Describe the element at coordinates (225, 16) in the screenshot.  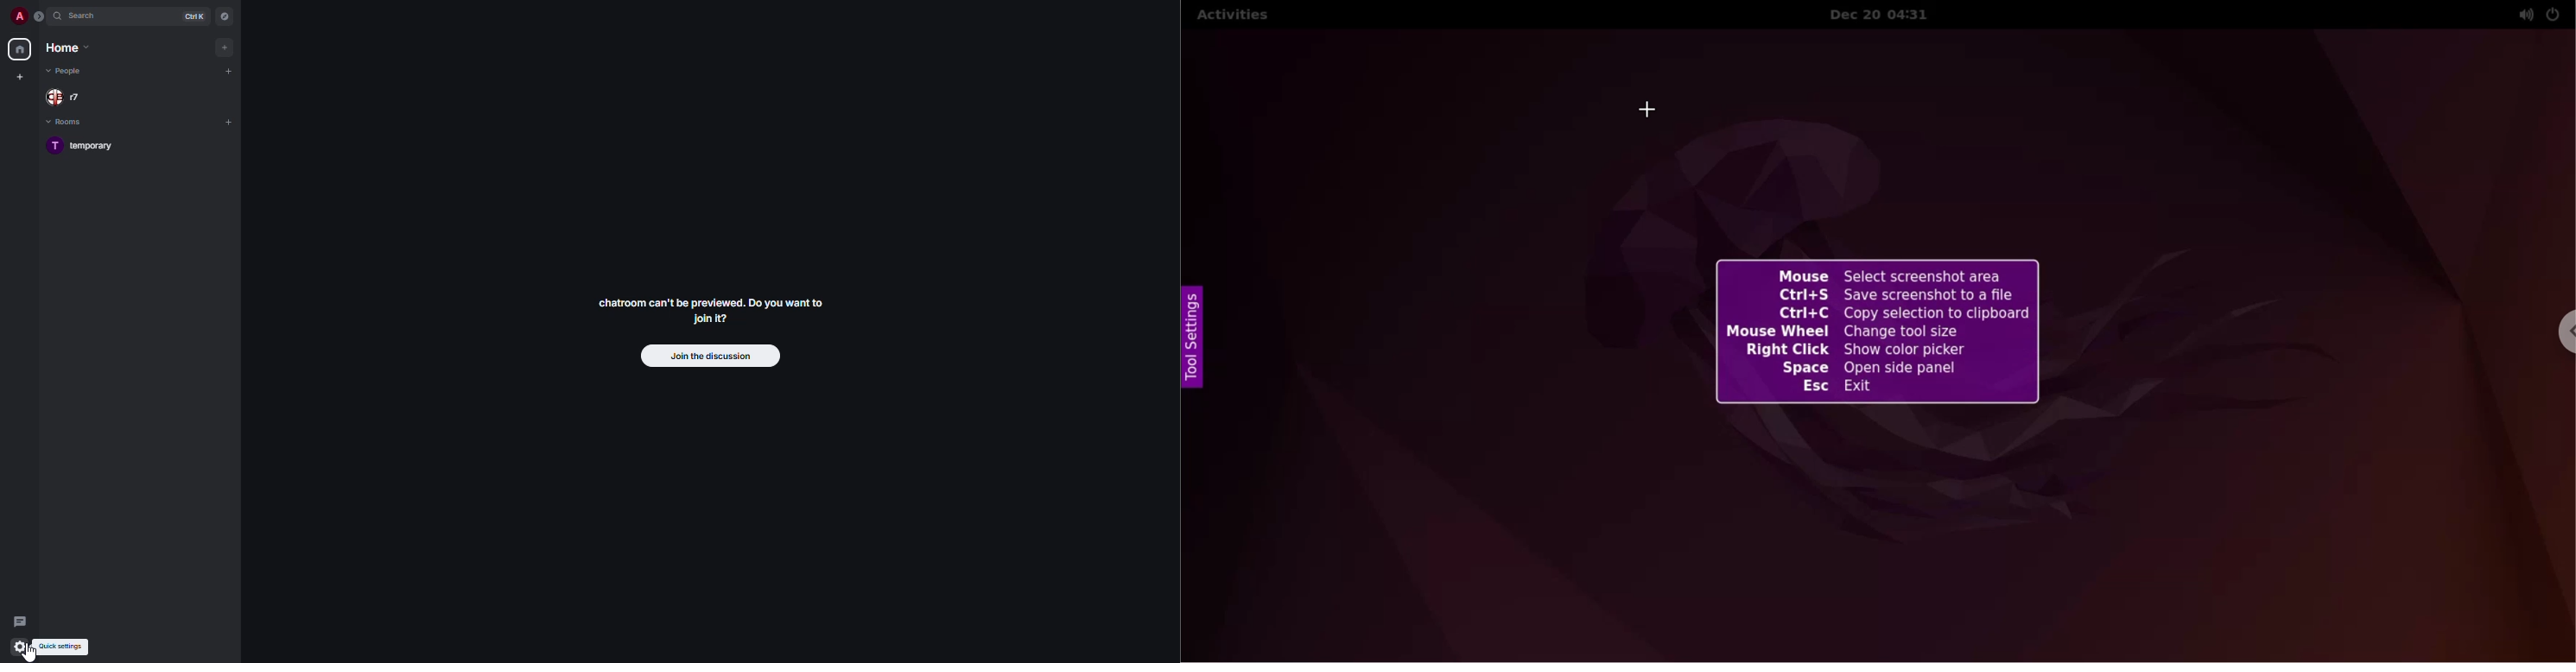
I see `navigator` at that location.